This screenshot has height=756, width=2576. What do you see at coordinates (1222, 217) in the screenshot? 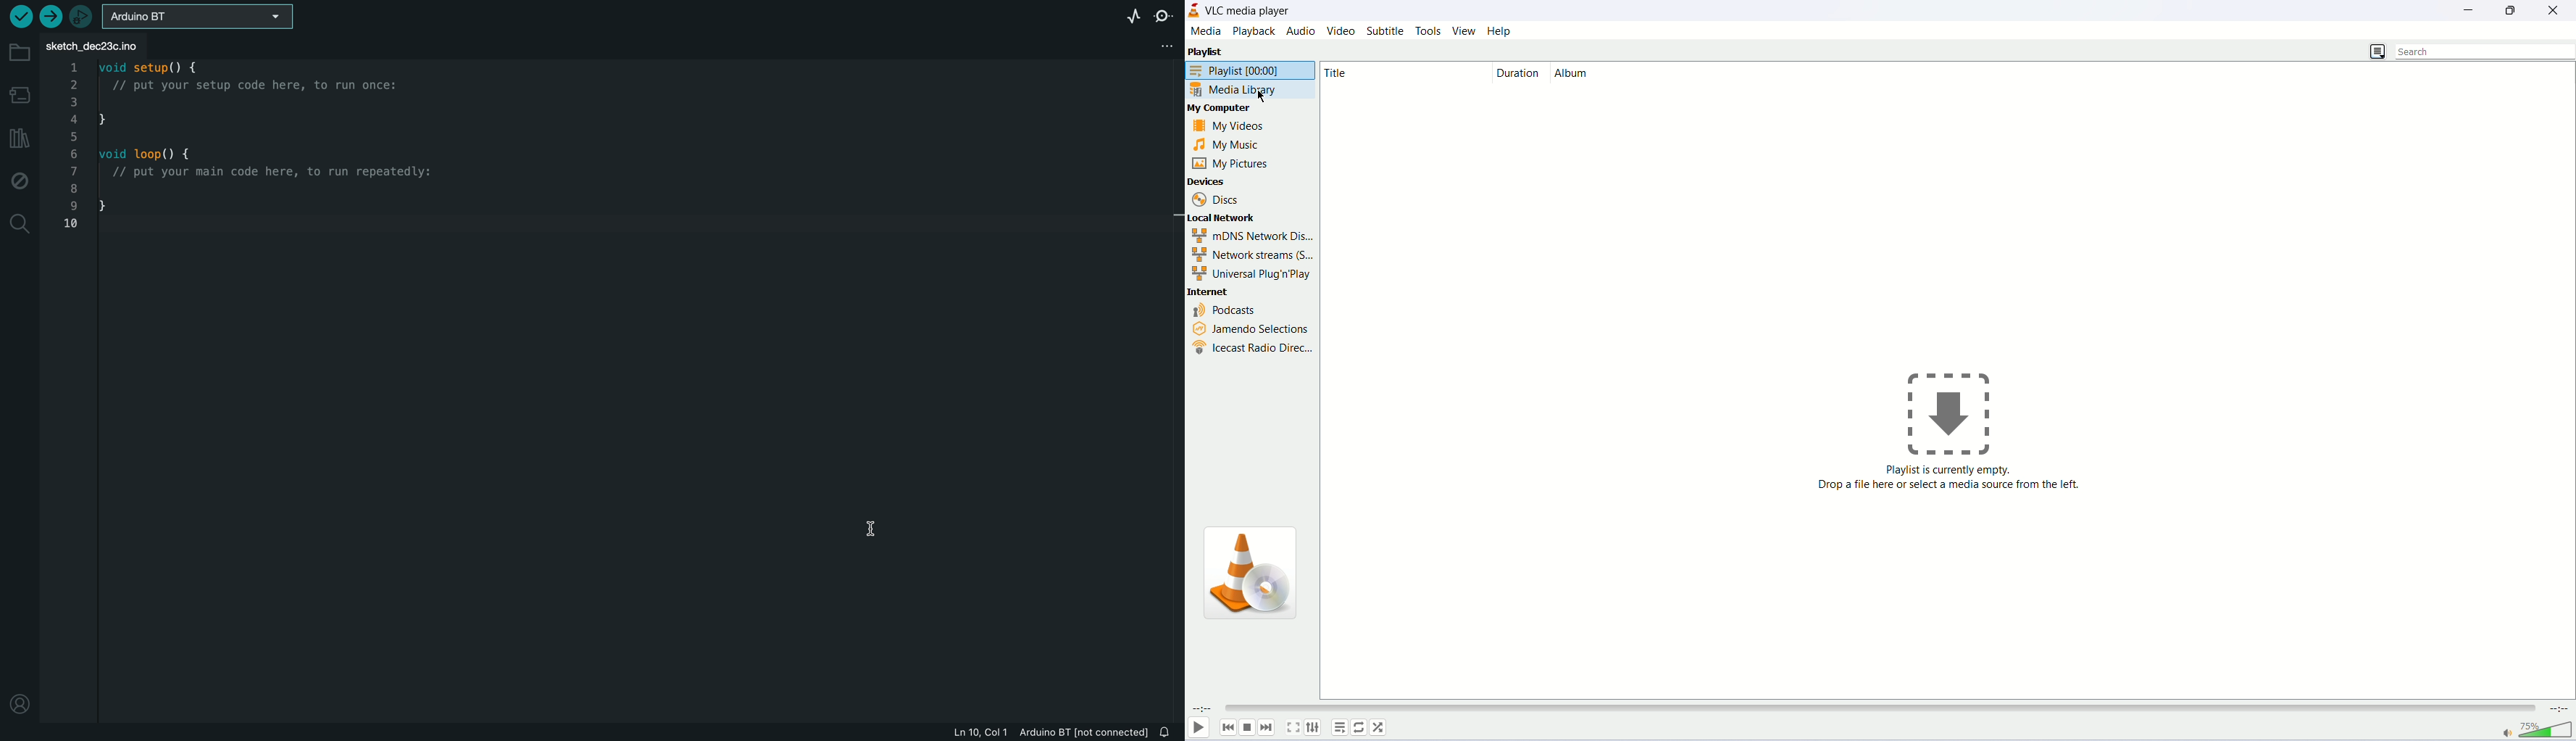
I see `local network` at bounding box center [1222, 217].